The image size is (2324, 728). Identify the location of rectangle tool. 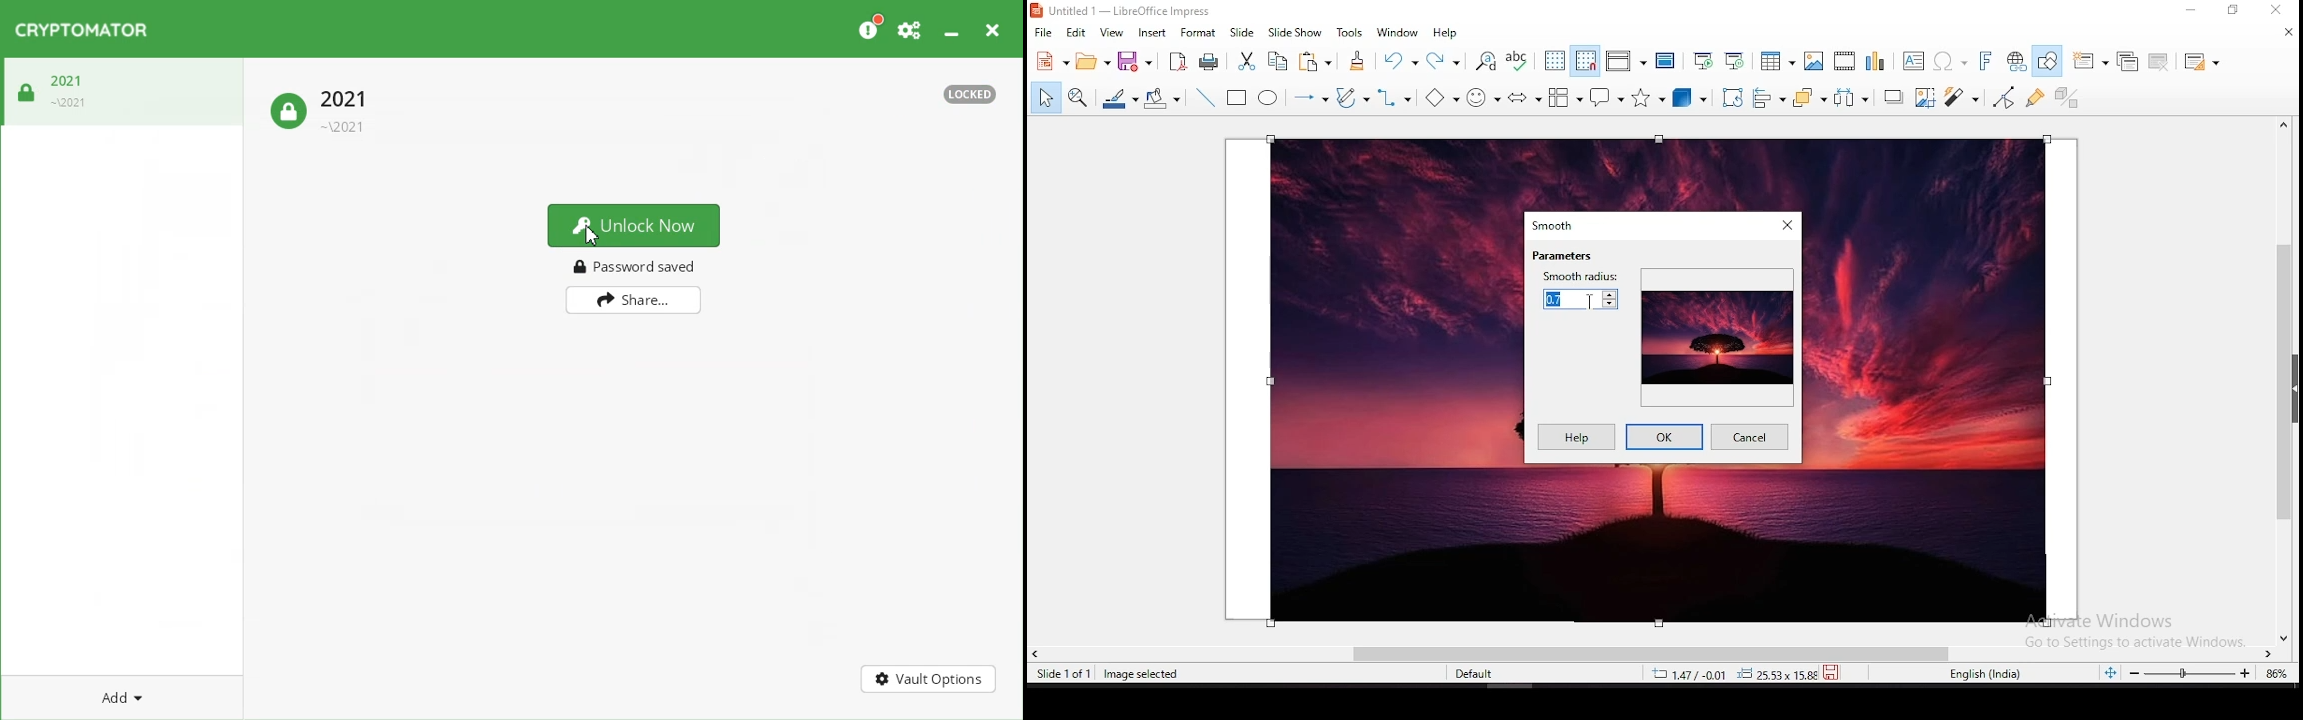
(1238, 97).